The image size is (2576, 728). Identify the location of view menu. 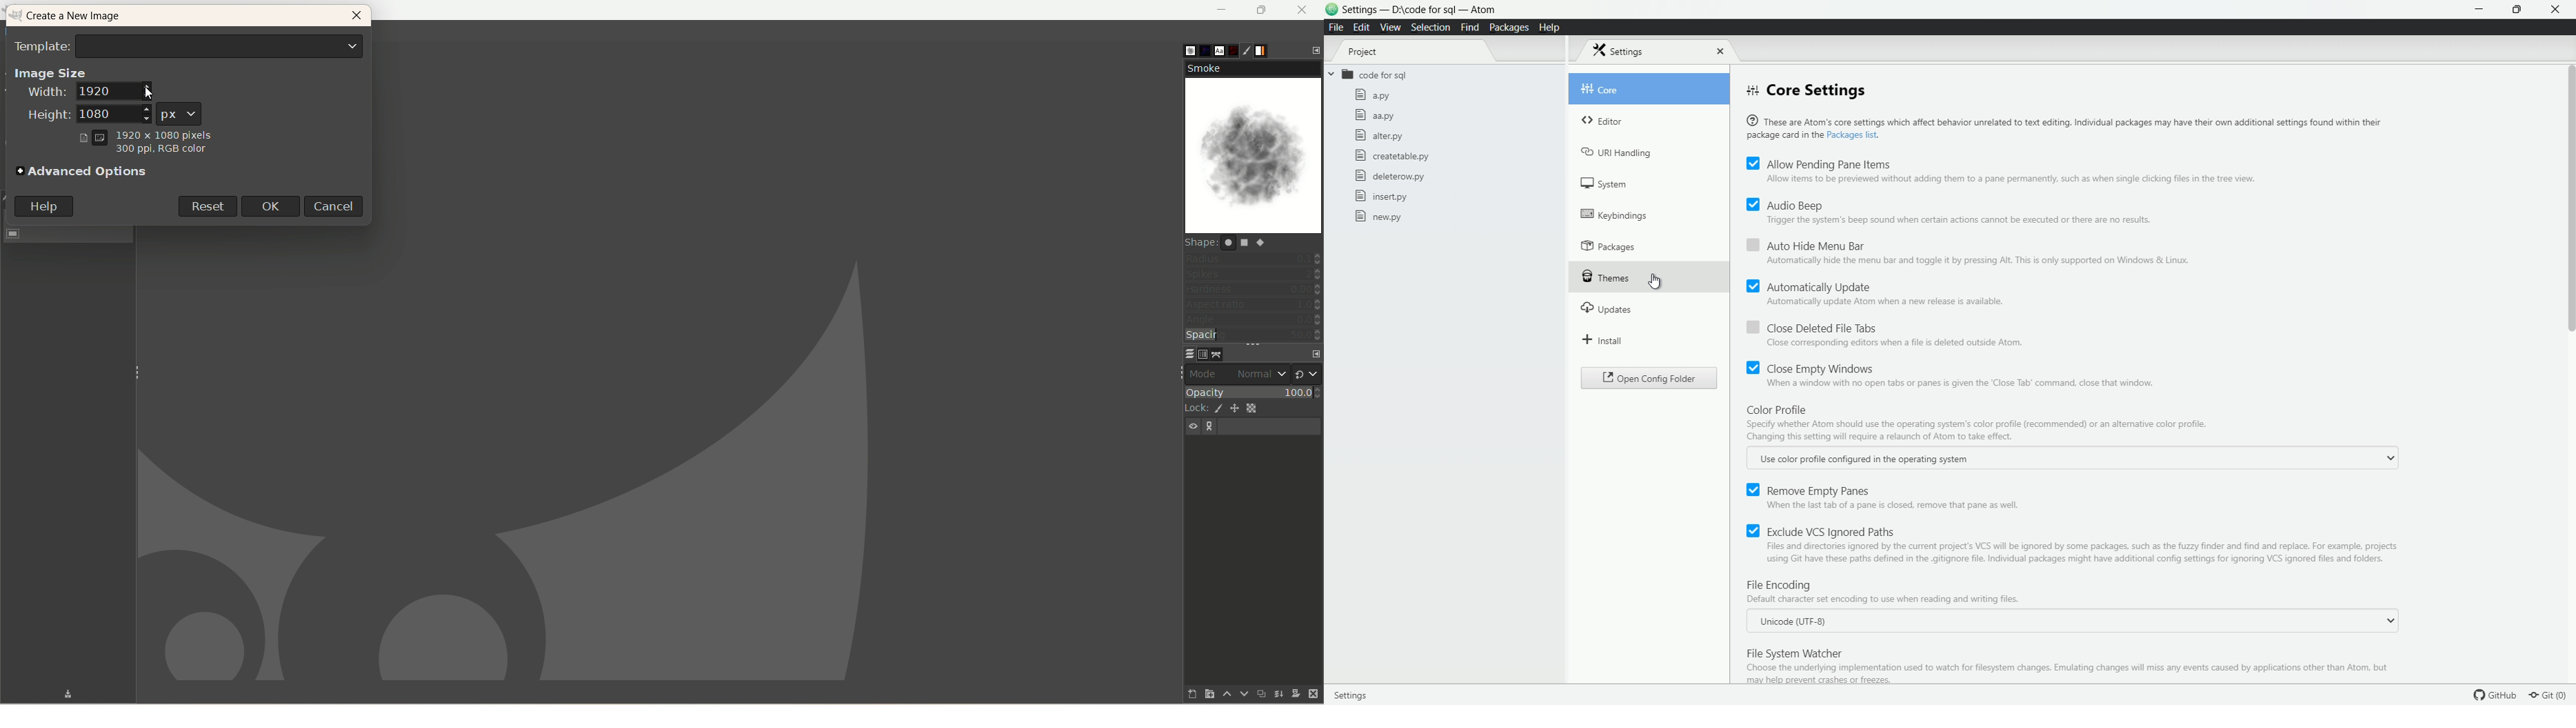
(1389, 27).